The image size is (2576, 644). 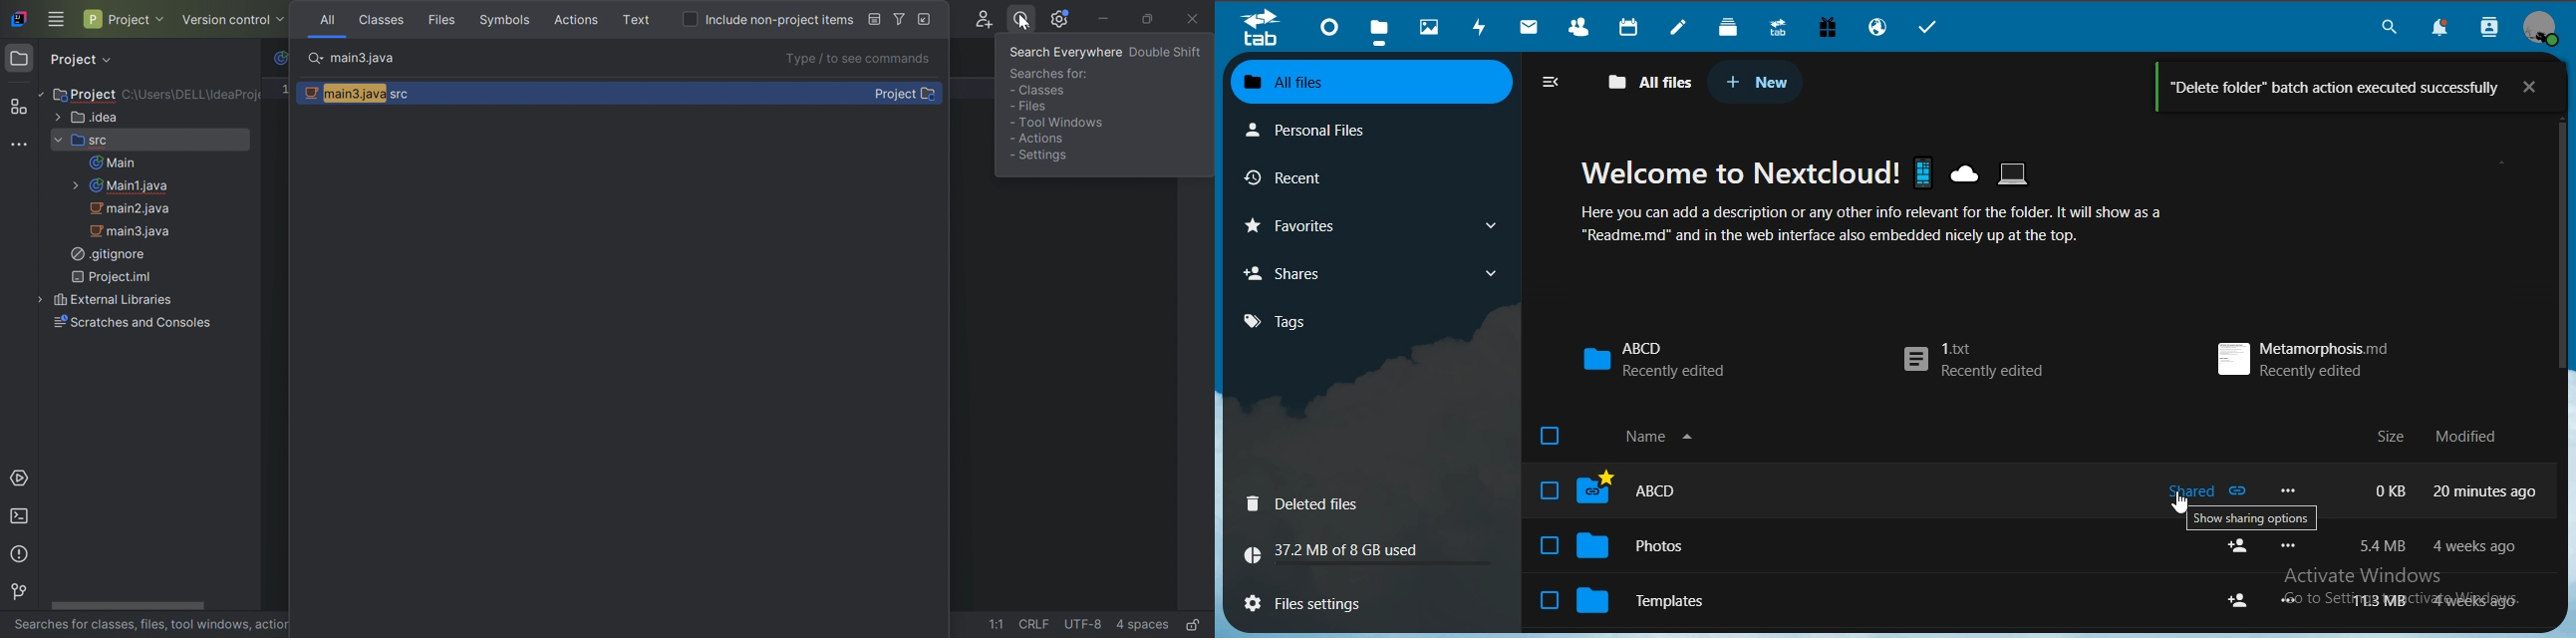 What do you see at coordinates (2249, 521) in the screenshot?
I see `Show sharing options` at bounding box center [2249, 521].